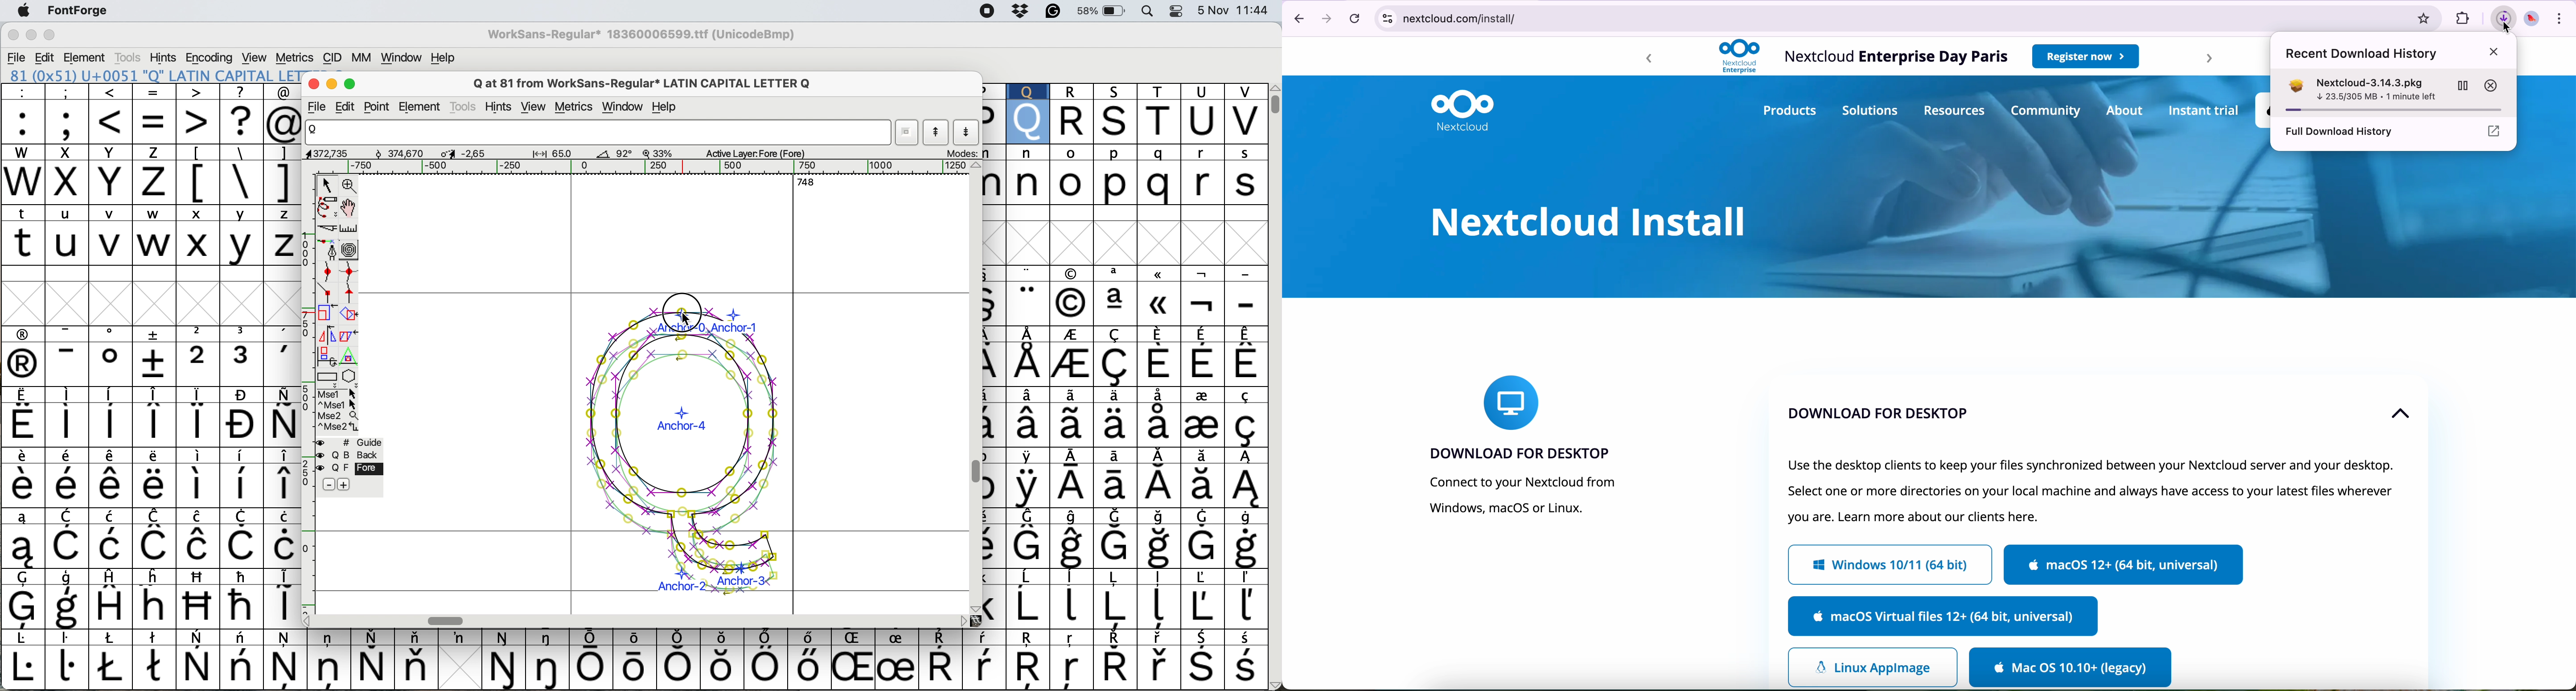  What do you see at coordinates (1297, 18) in the screenshot?
I see `navigate back` at bounding box center [1297, 18].